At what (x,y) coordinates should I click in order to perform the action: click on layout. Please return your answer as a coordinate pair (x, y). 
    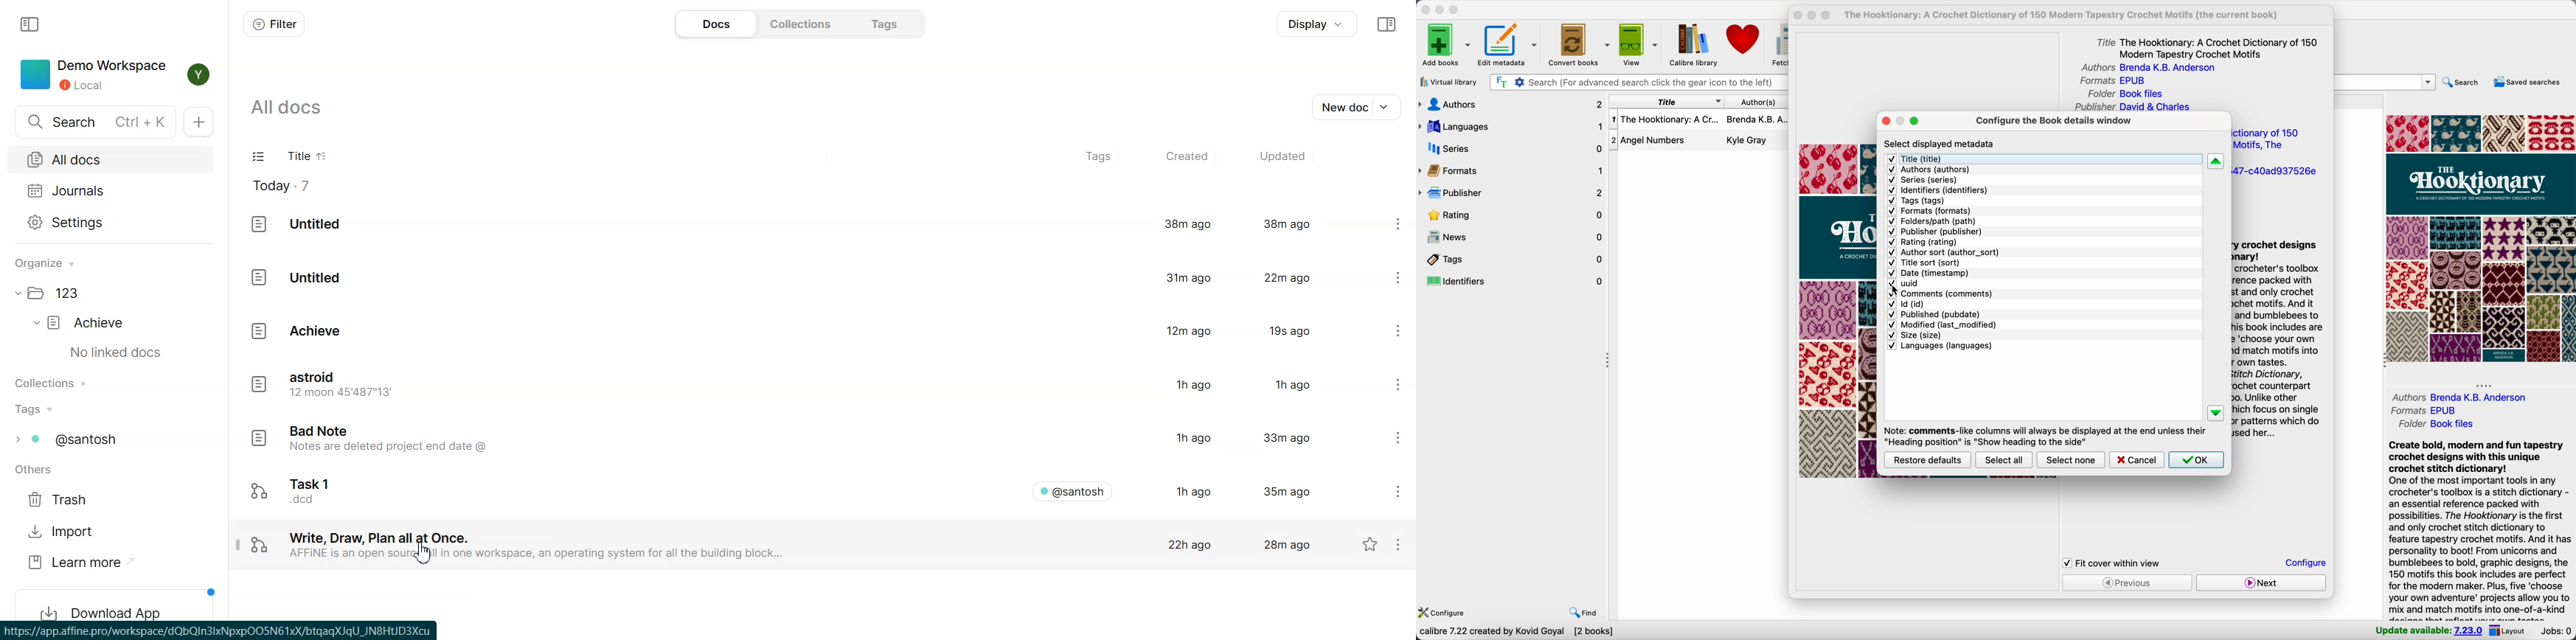
    Looking at the image, I should click on (2507, 630).